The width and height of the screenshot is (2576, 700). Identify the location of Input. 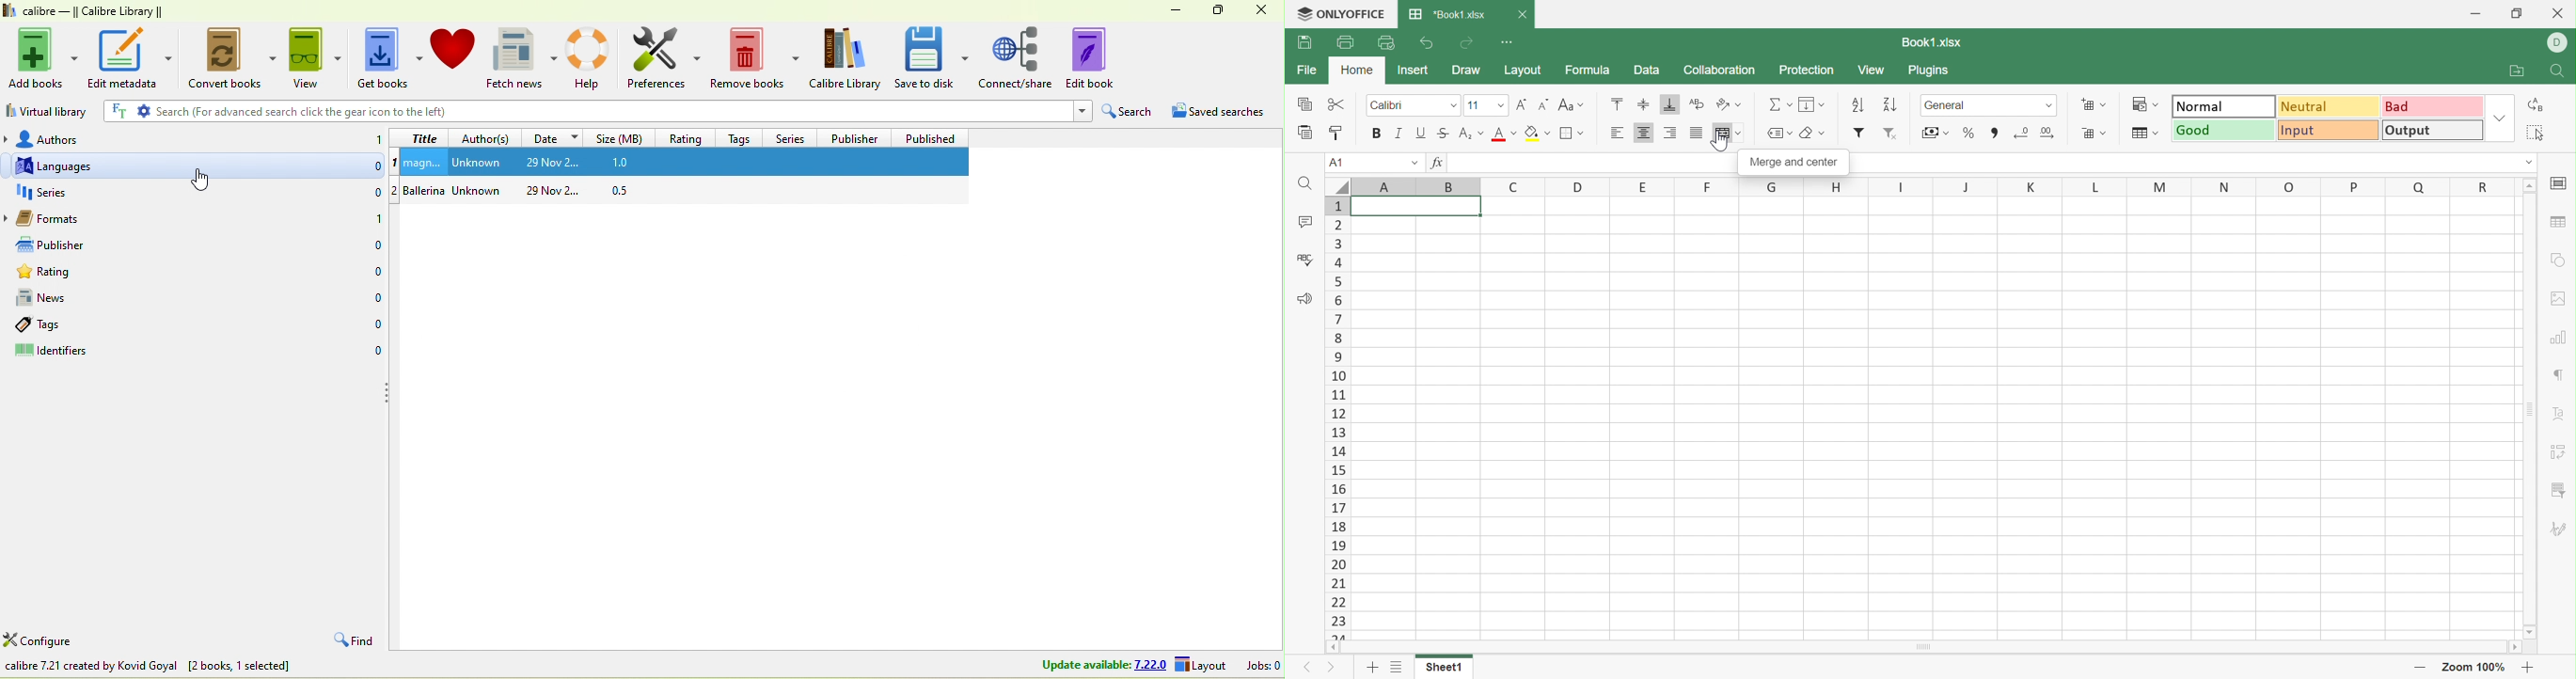
(2330, 129).